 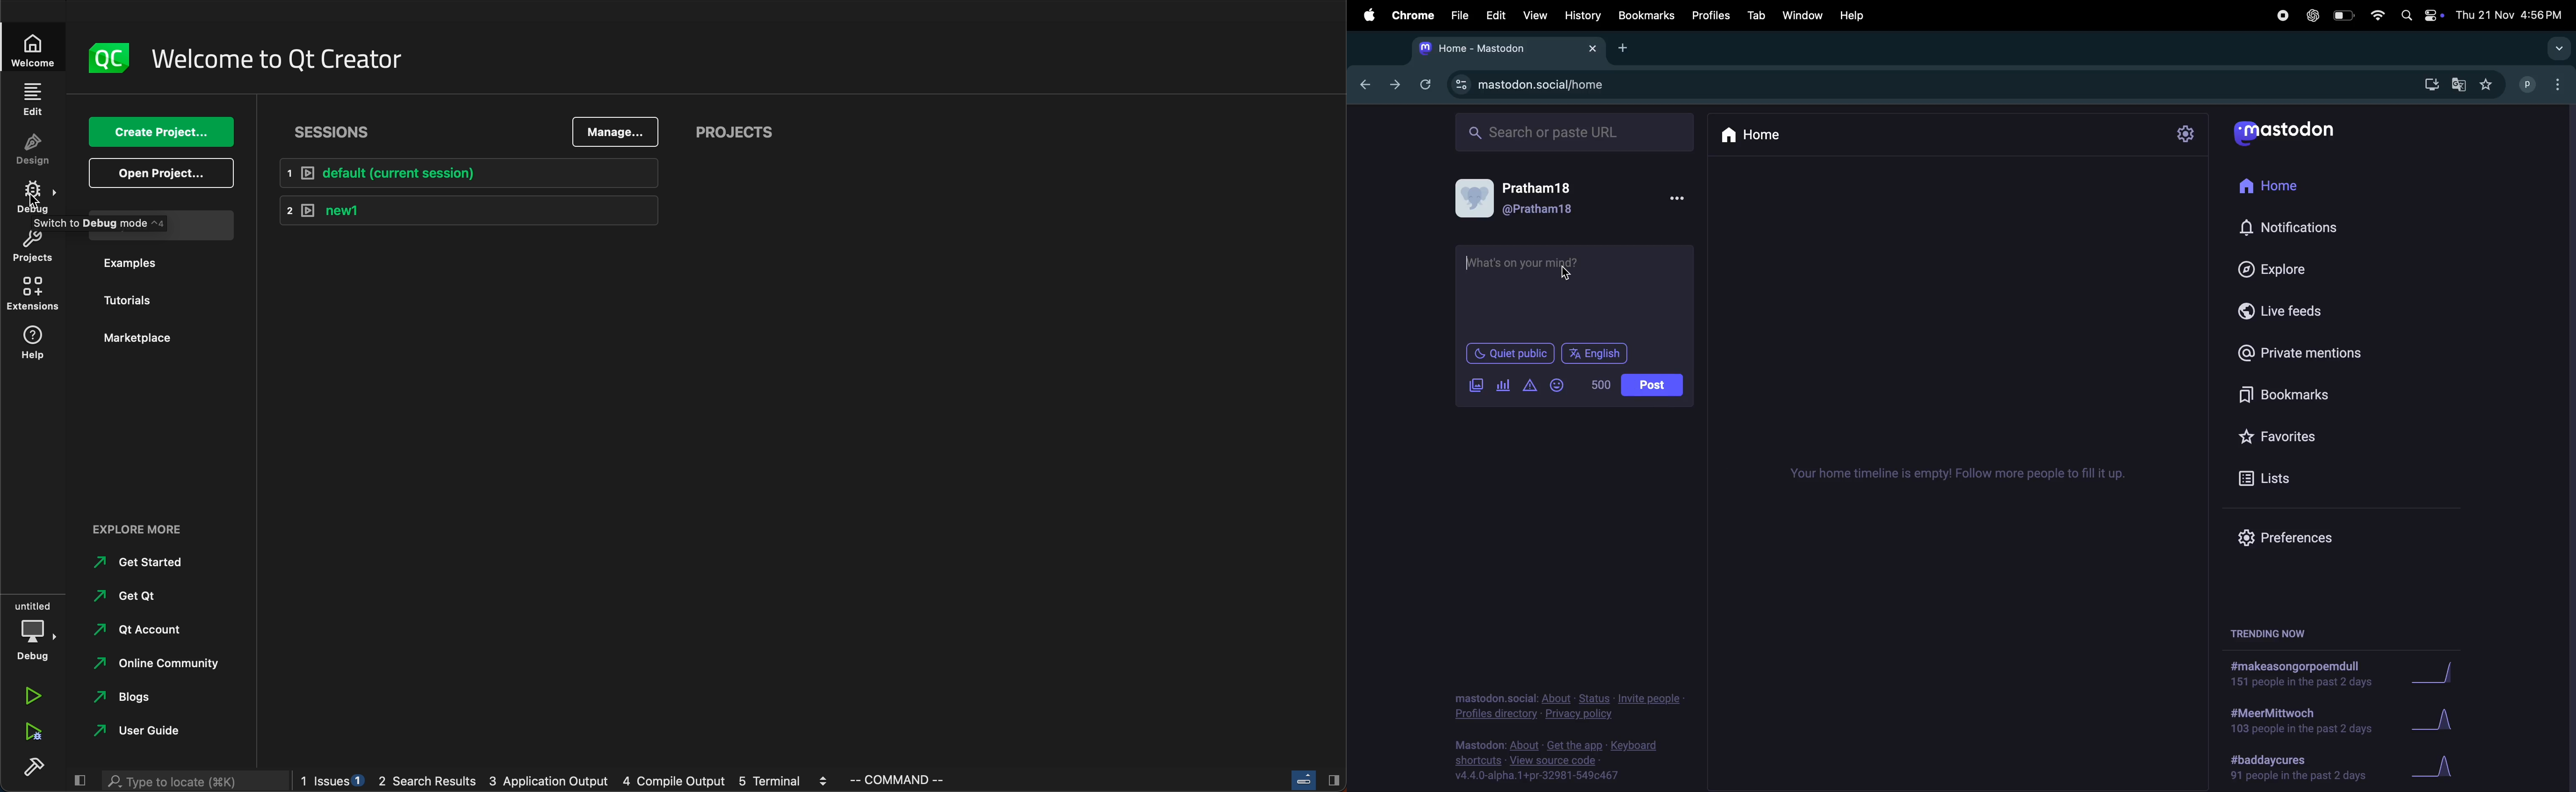 What do you see at coordinates (161, 132) in the screenshot?
I see `create` at bounding box center [161, 132].